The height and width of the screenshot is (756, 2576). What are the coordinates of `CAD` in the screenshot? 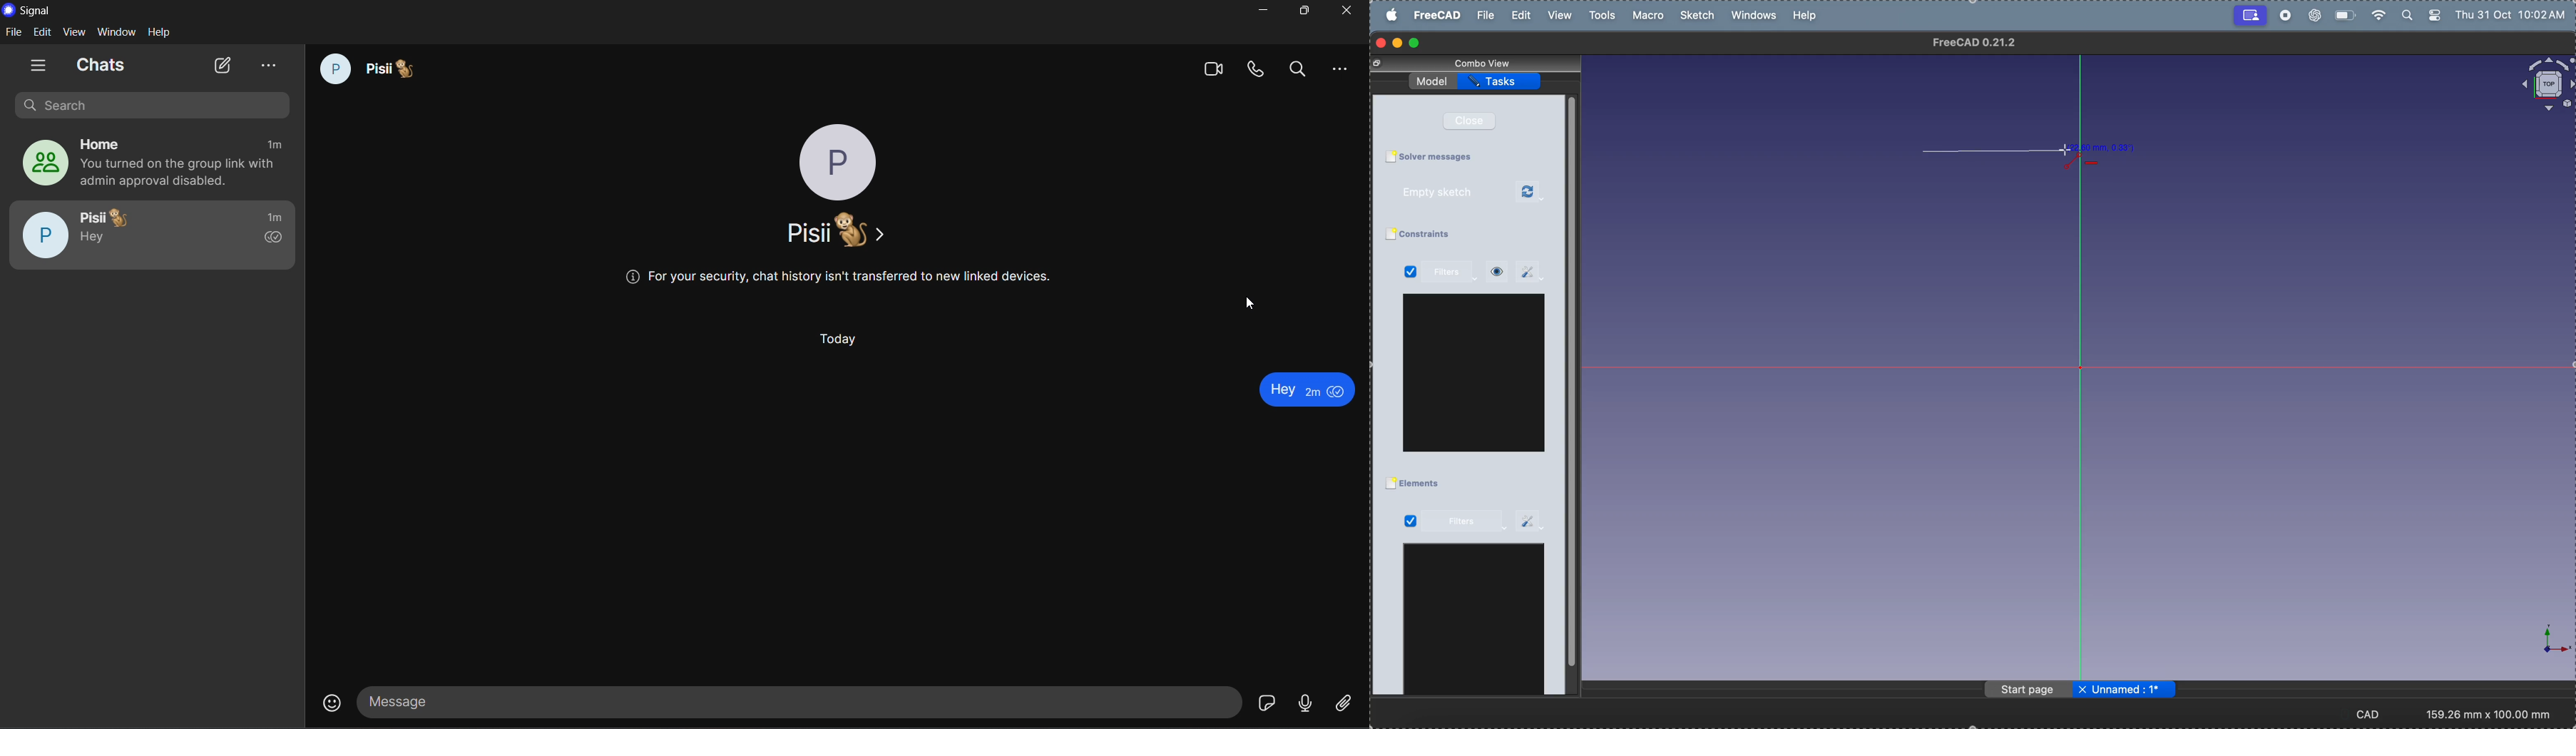 It's located at (2374, 713).